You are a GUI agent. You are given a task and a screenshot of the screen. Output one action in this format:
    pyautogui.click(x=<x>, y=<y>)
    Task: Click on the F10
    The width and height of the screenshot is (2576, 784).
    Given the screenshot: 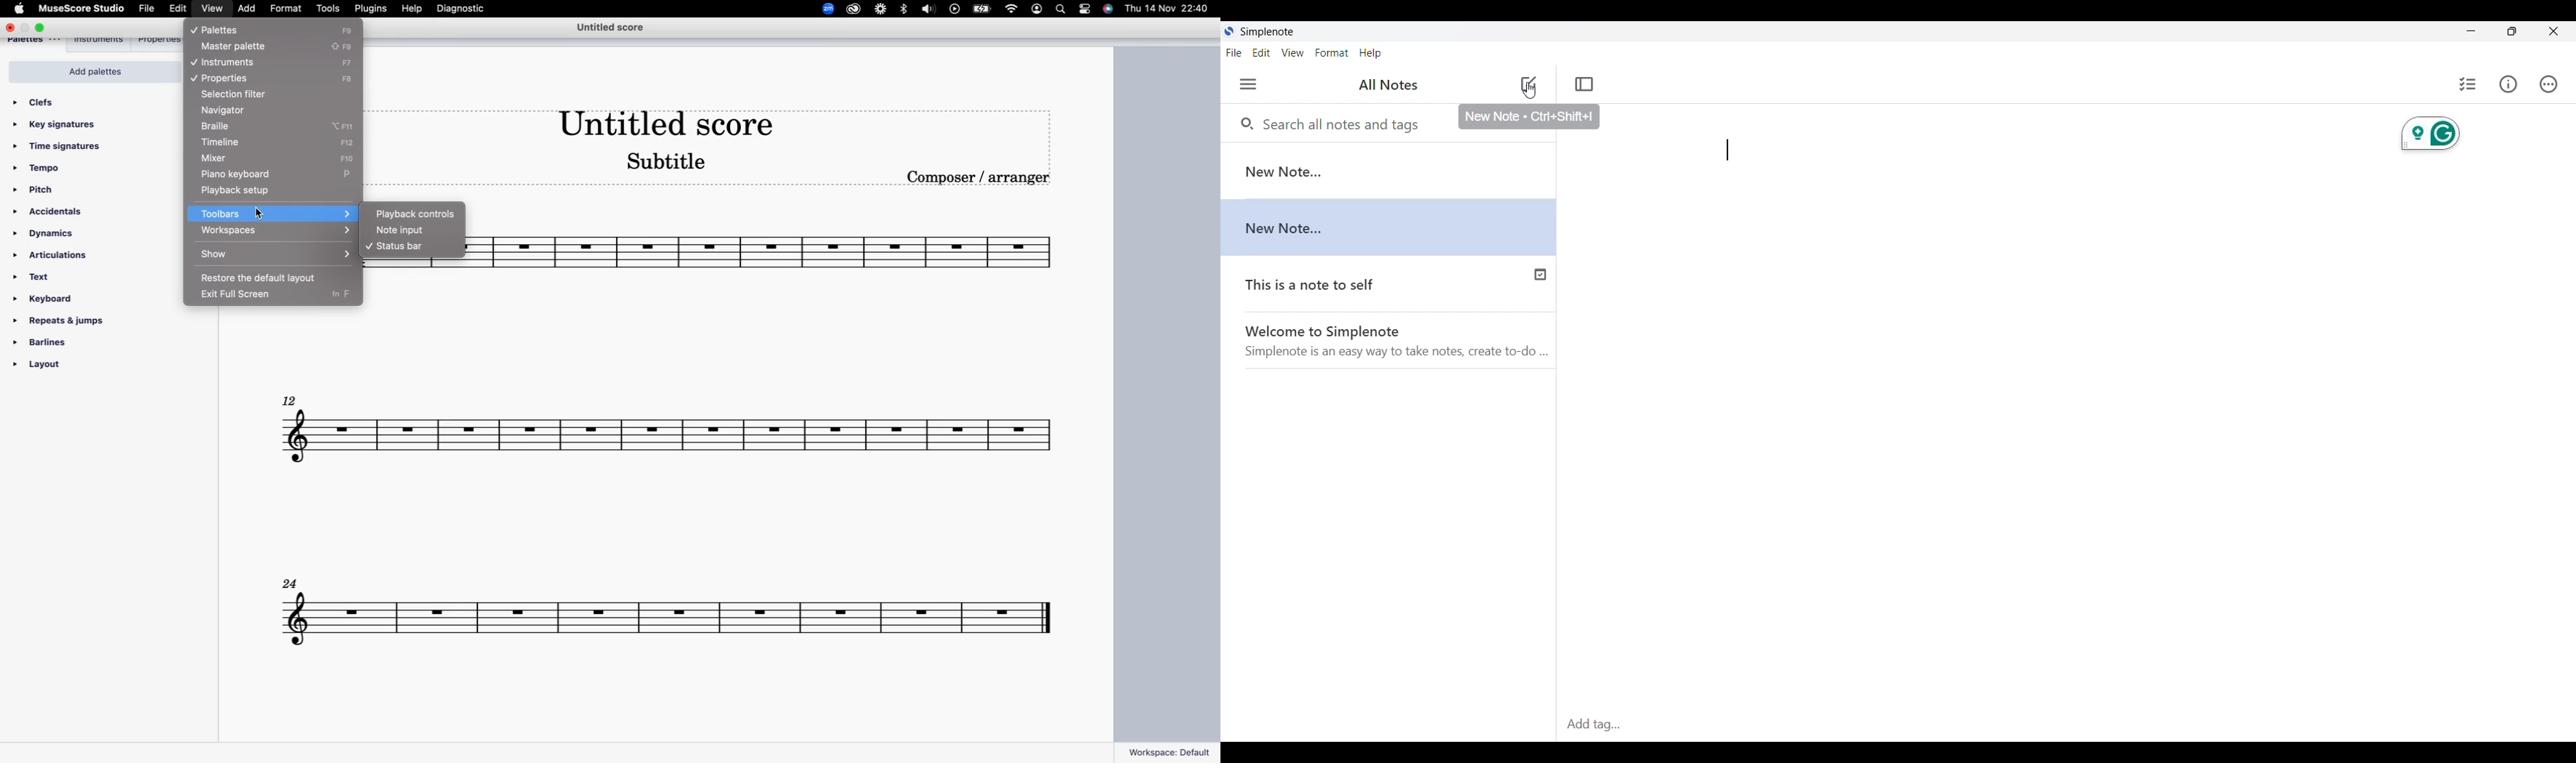 What is the action you would take?
    pyautogui.click(x=351, y=158)
    